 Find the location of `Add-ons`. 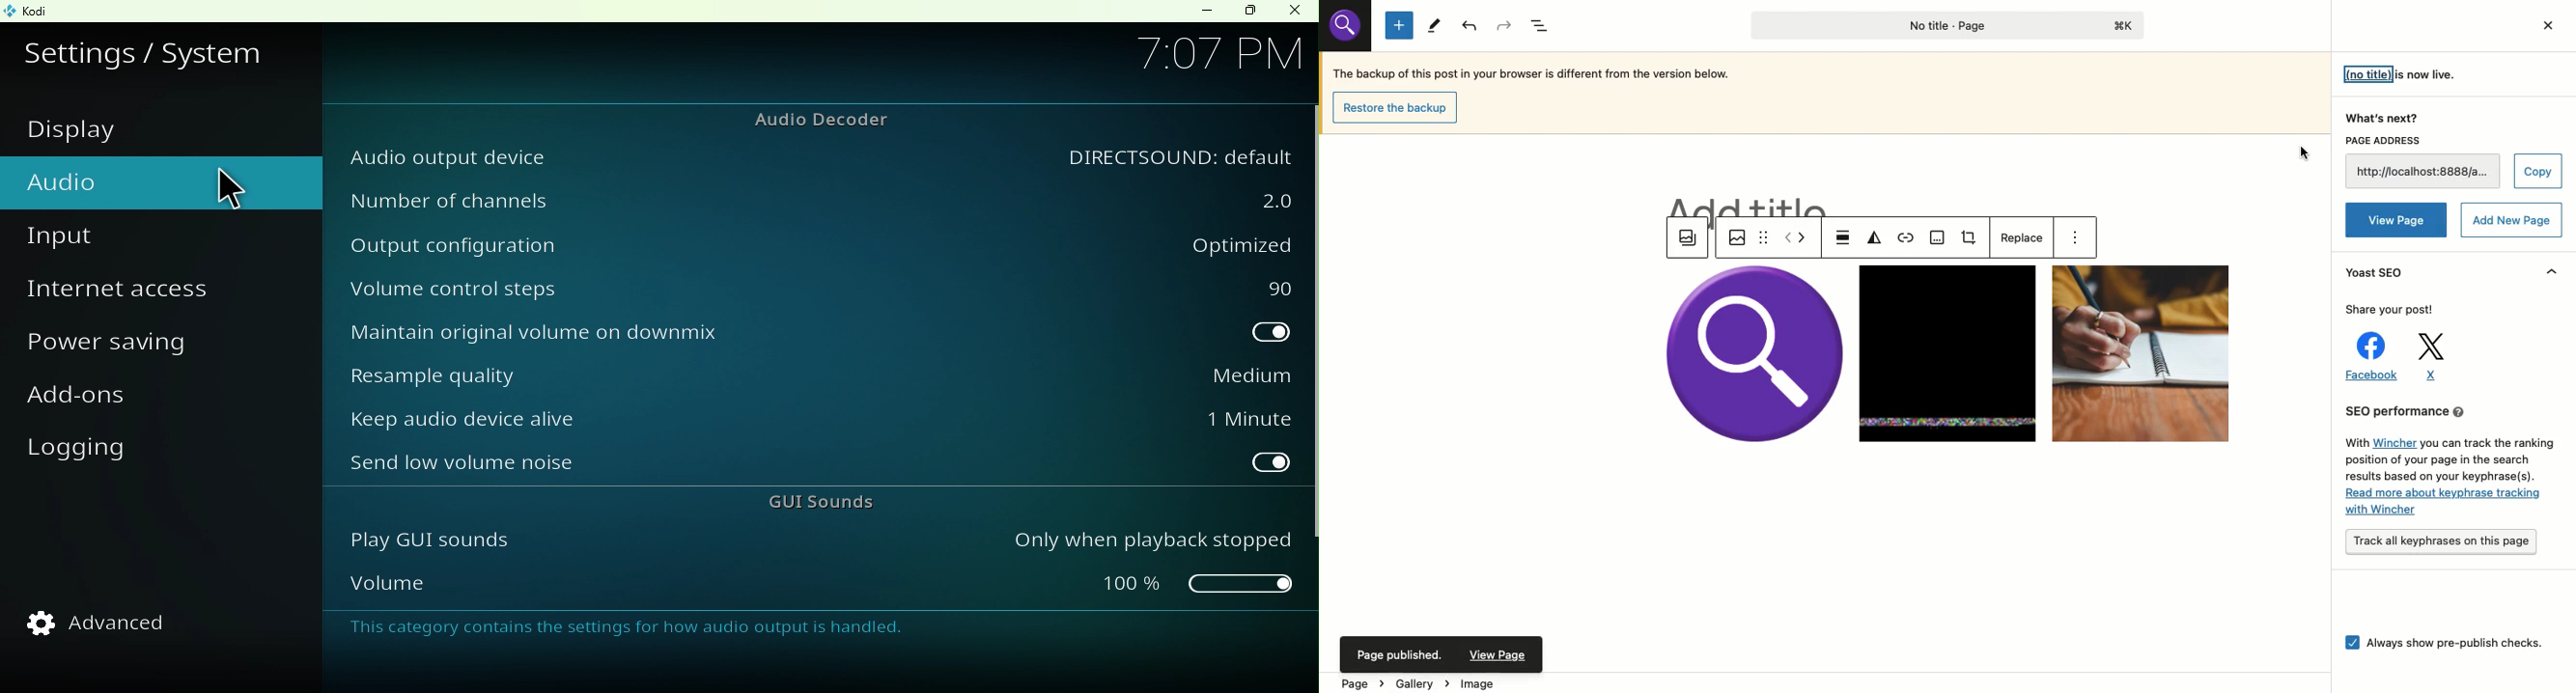

Add-ons is located at coordinates (87, 402).